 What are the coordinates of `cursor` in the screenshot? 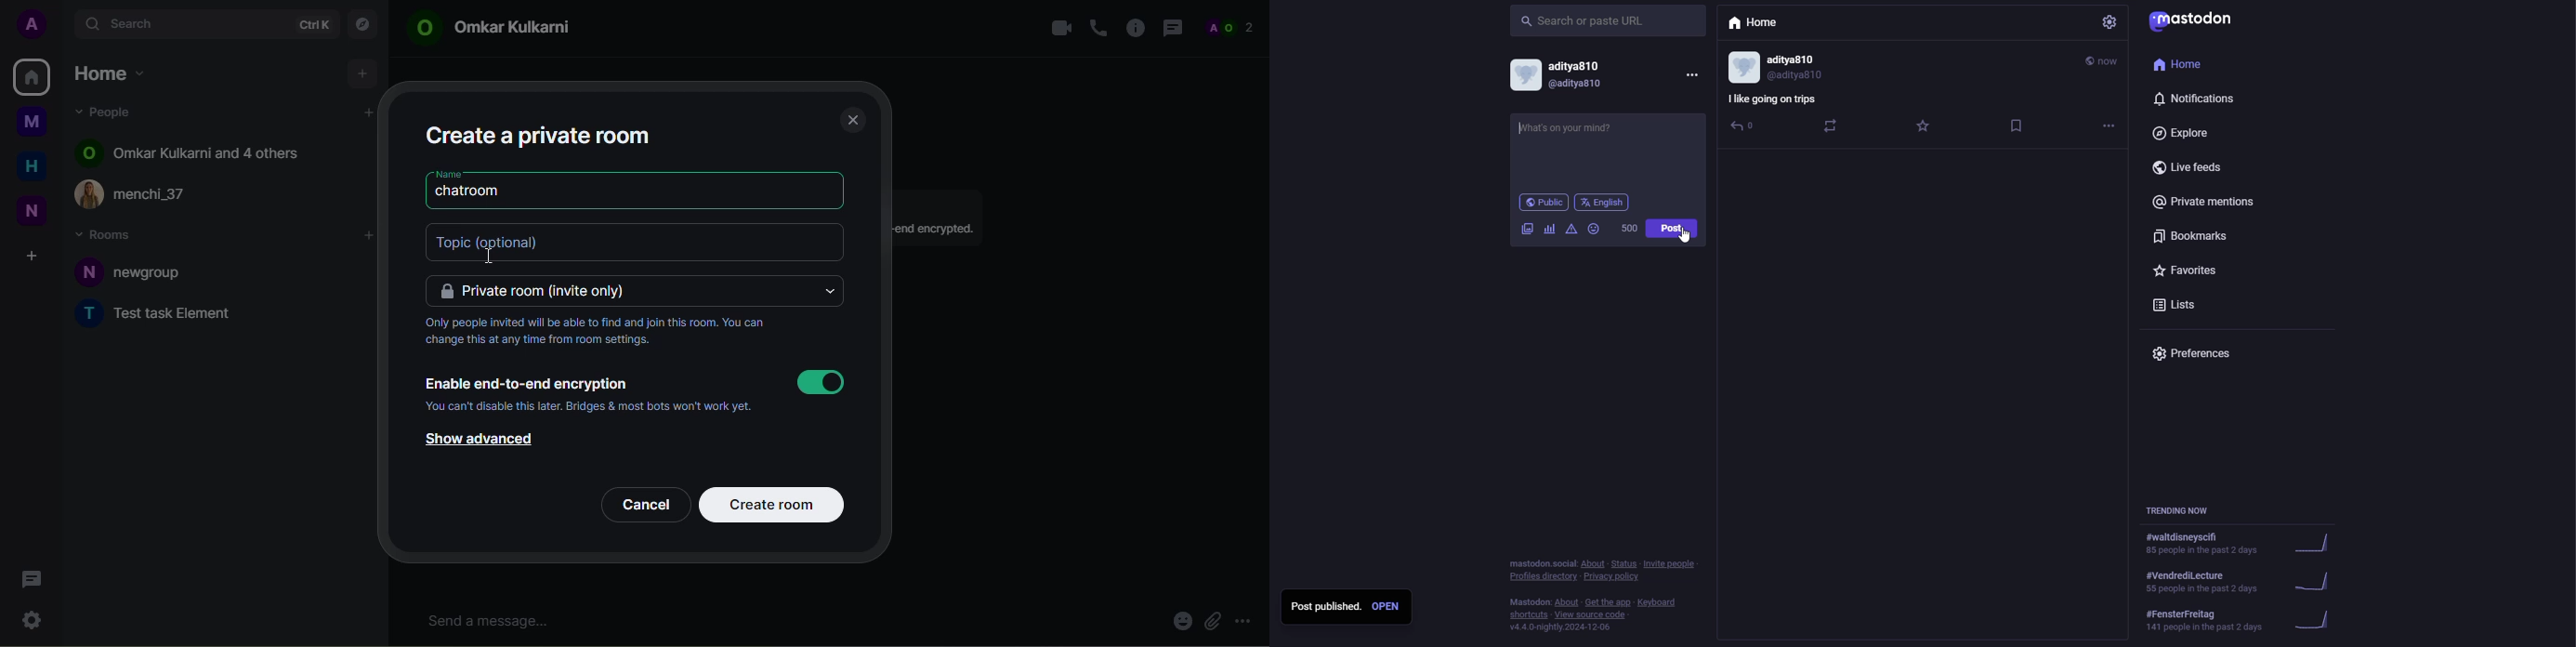 It's located at (481, 257).